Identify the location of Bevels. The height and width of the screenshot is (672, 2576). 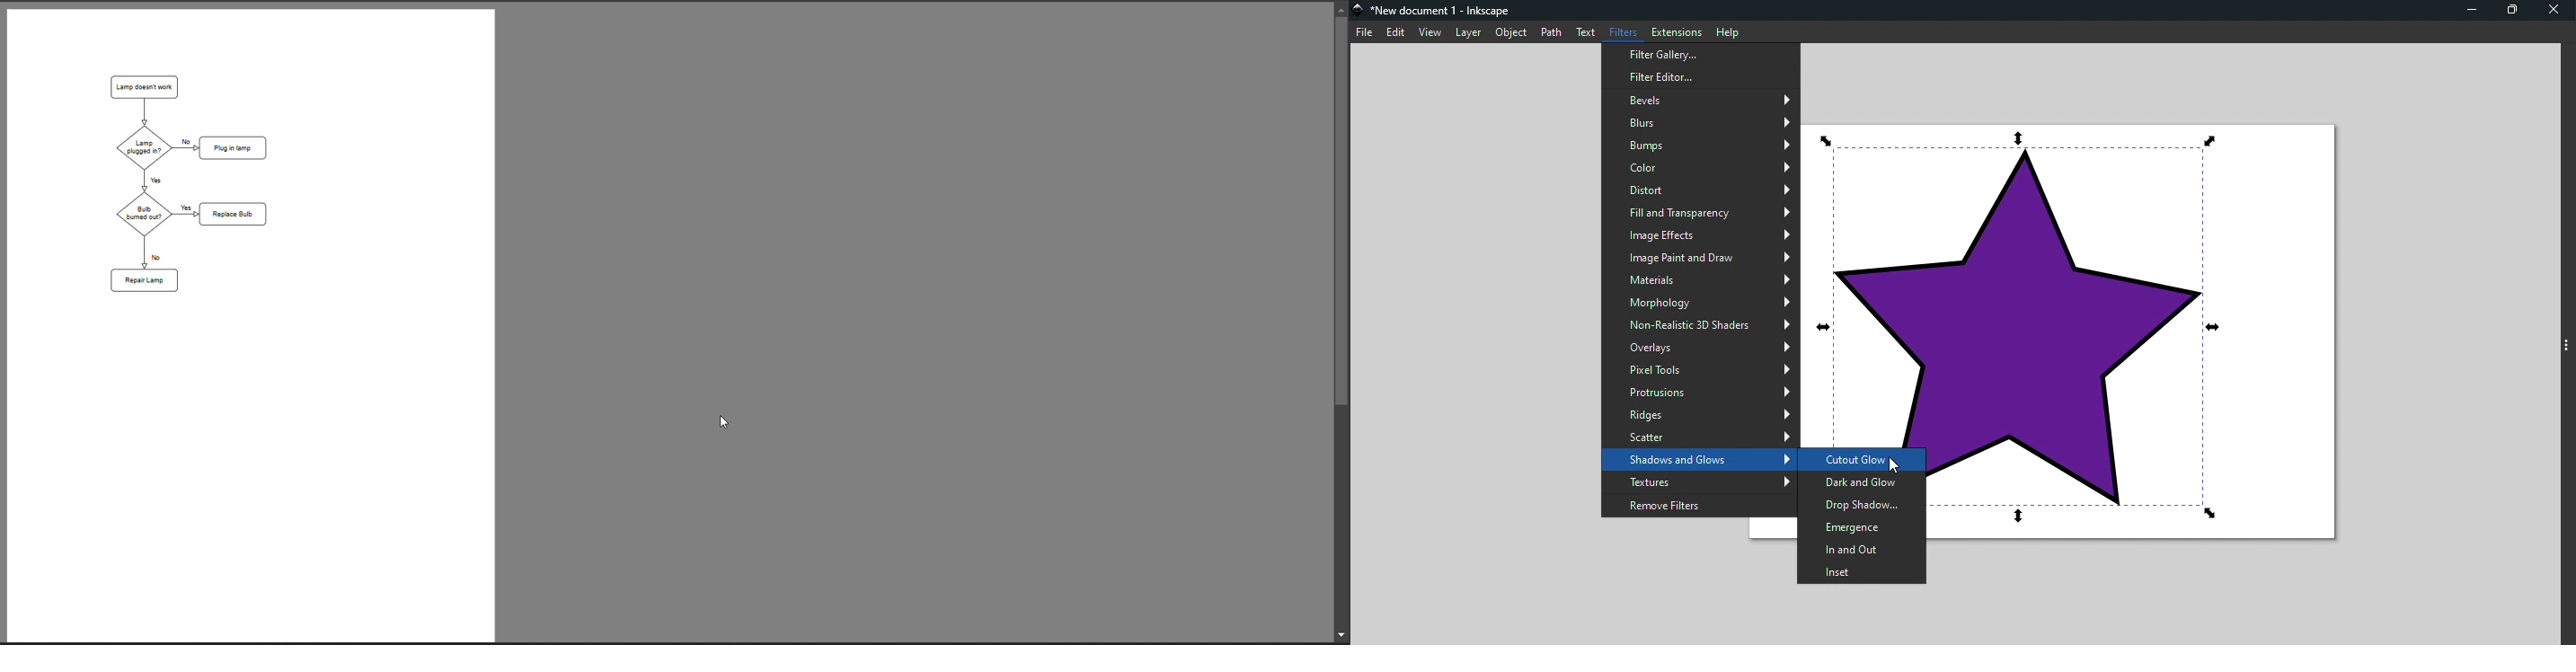
(1704, 102).